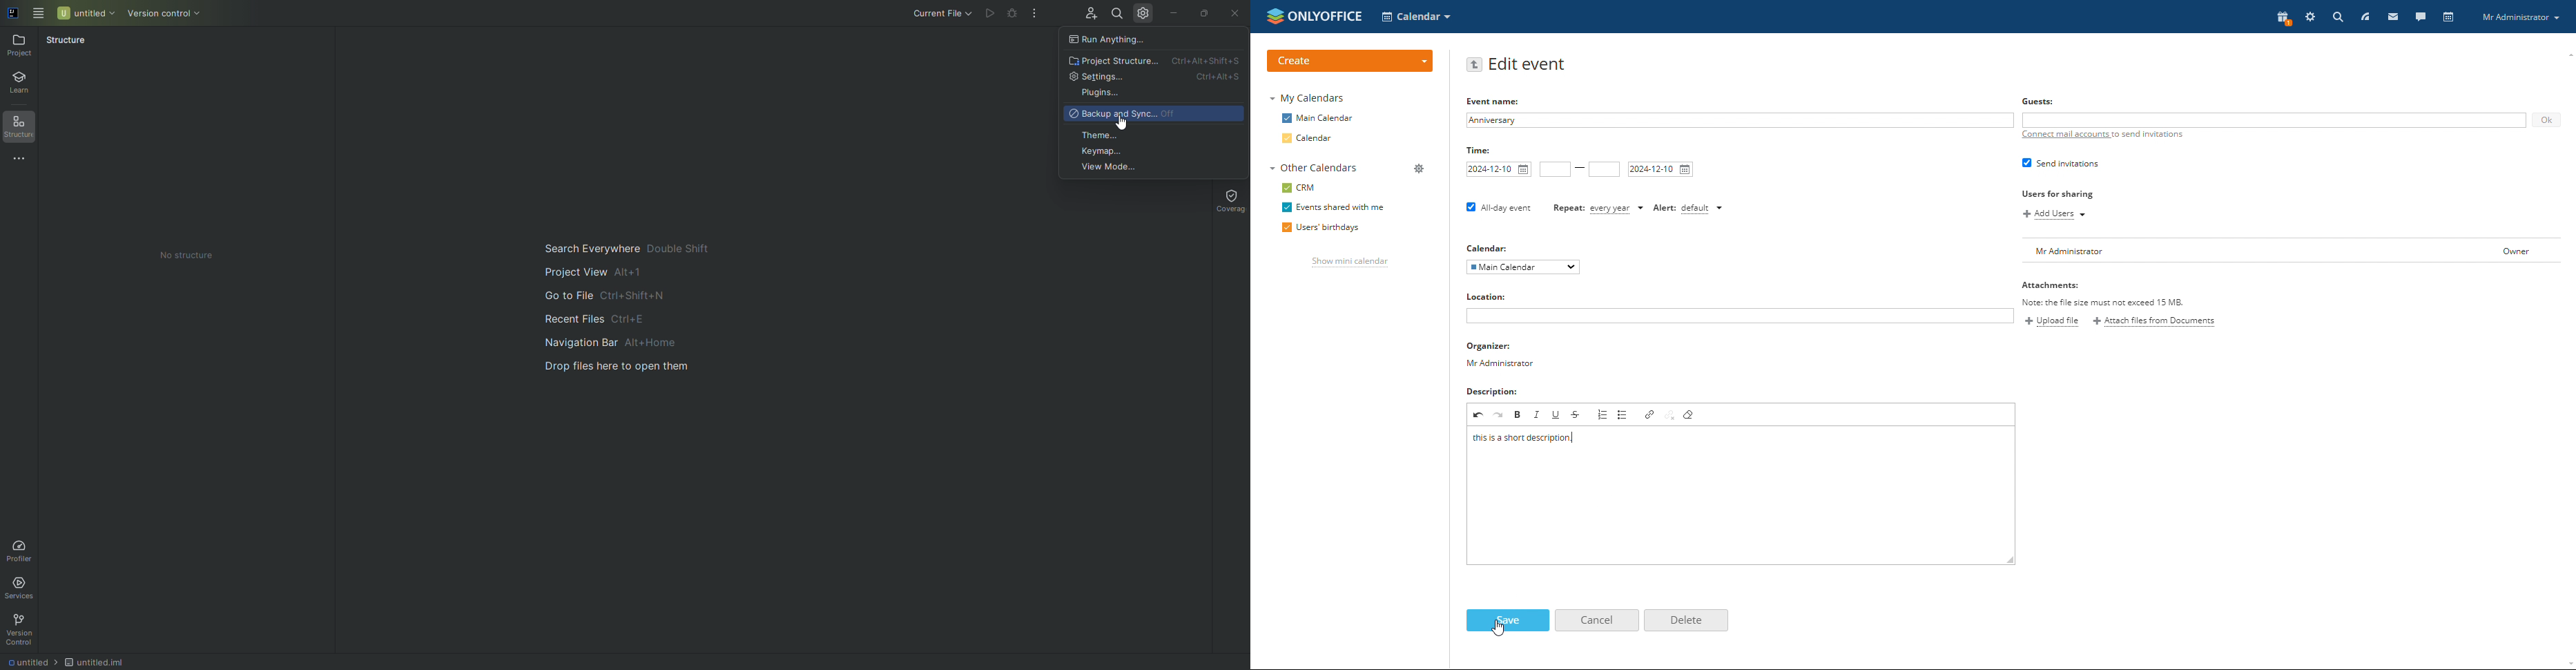 The image size is (2576, 672). I want to click on all-day event, so click(1499, 208).